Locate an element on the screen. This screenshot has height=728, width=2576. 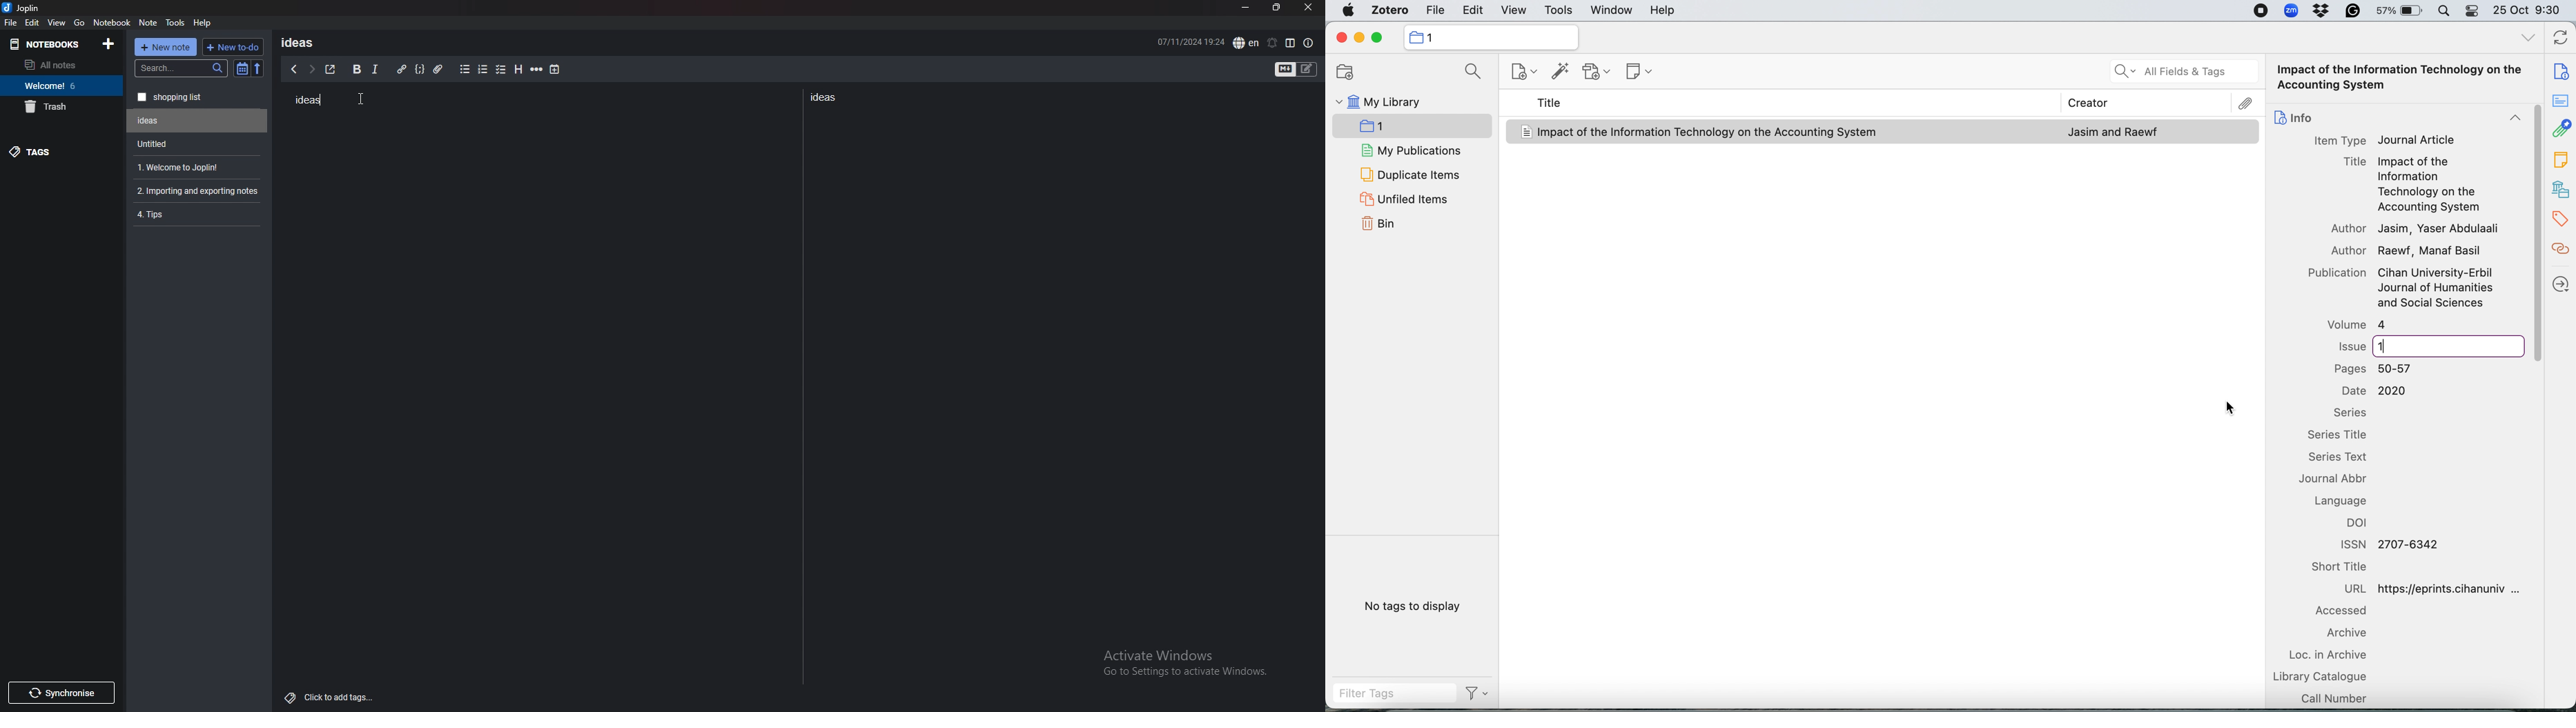
Publication is located at coordinates (2335, 274).